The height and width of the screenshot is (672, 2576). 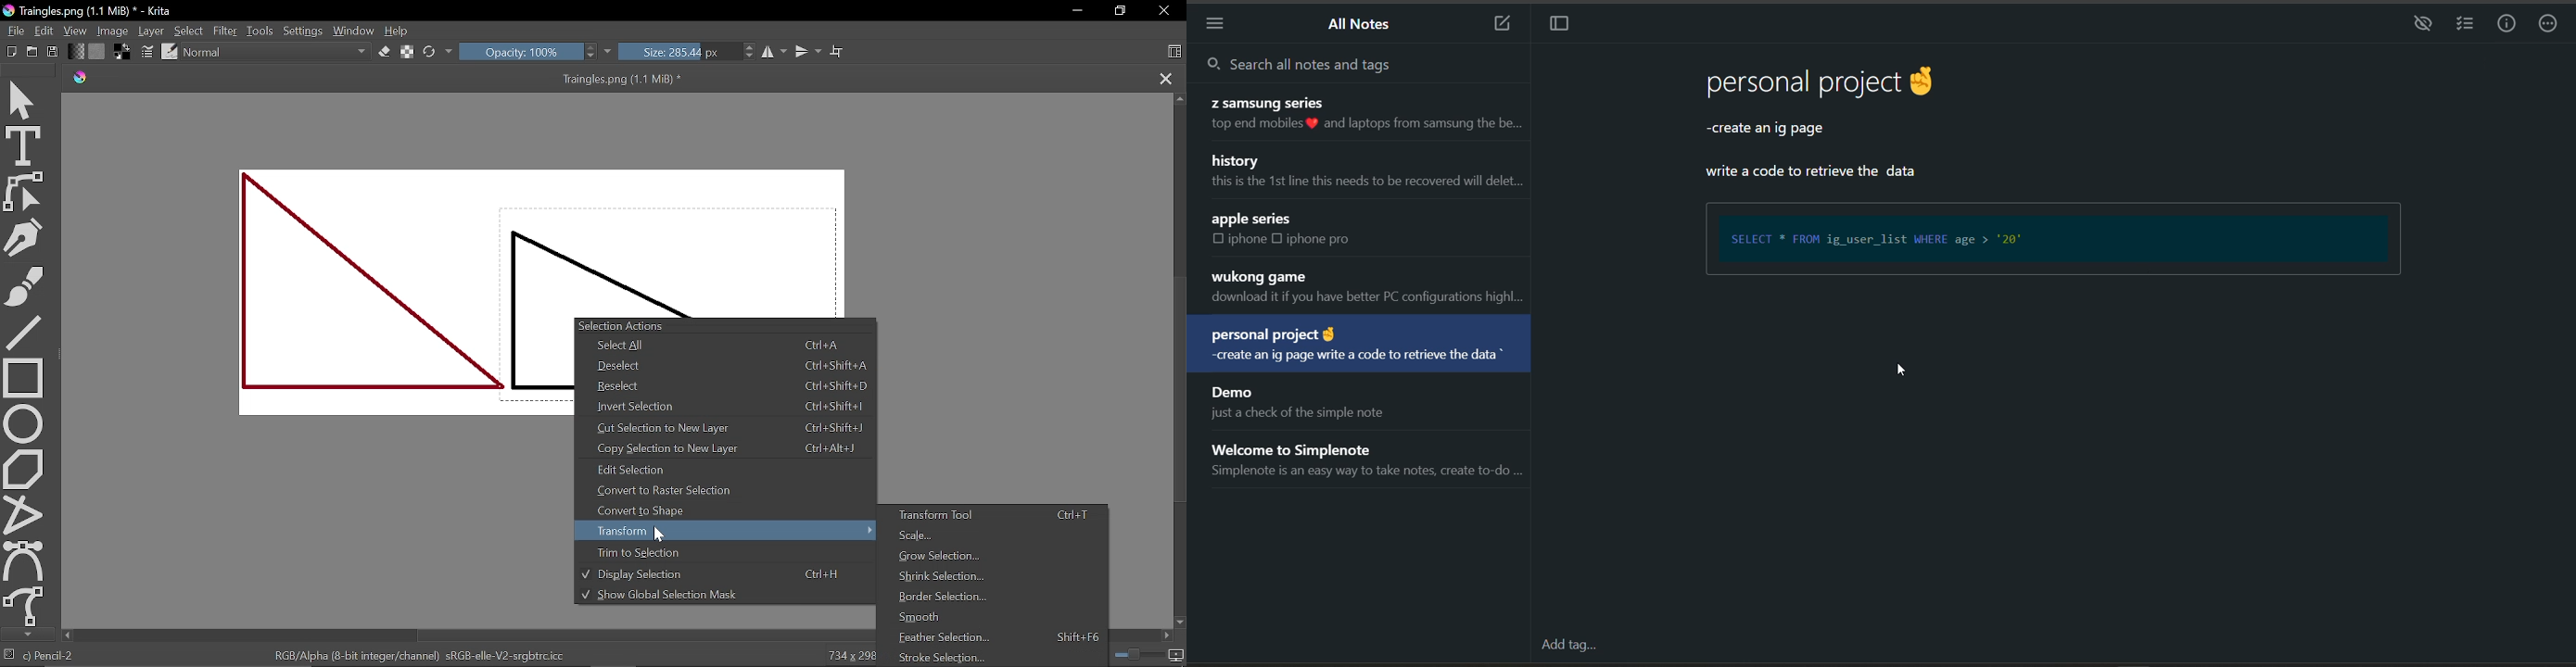 I want to click on Pattern fill, so click(x=98, y=52).